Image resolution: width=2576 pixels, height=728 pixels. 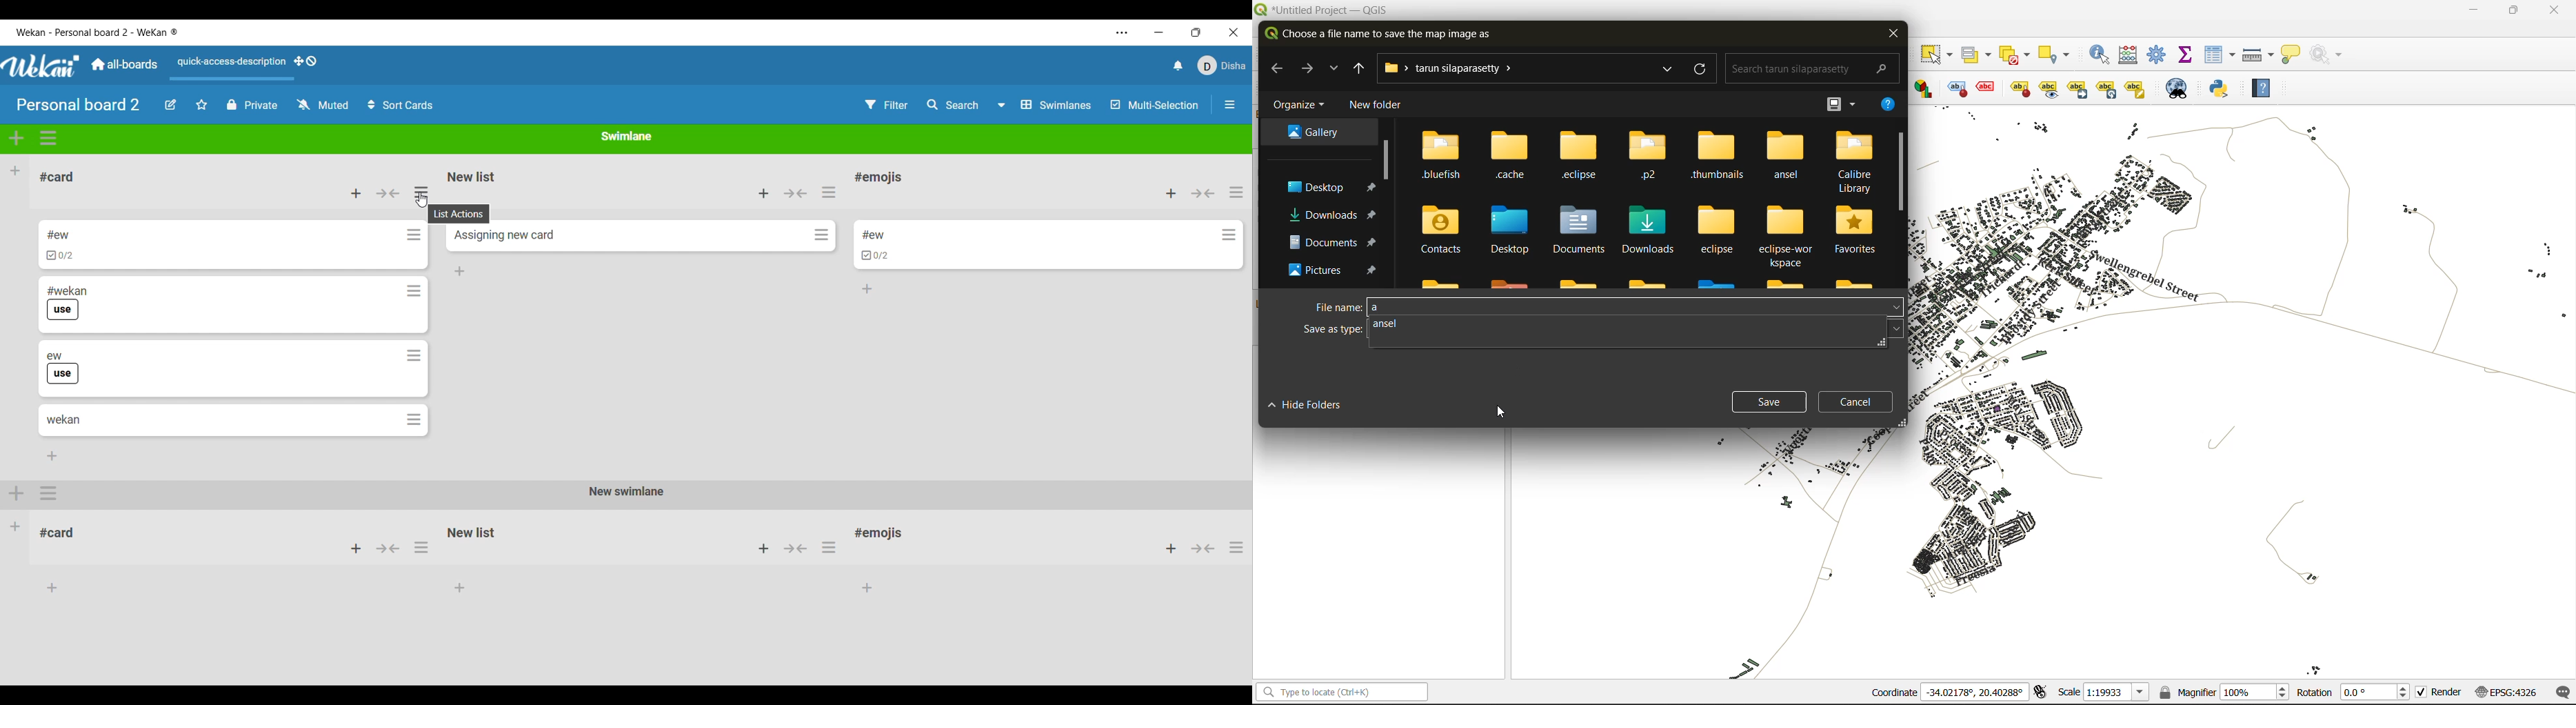 I want to click on Card name and label, so click(x=62, y=368).